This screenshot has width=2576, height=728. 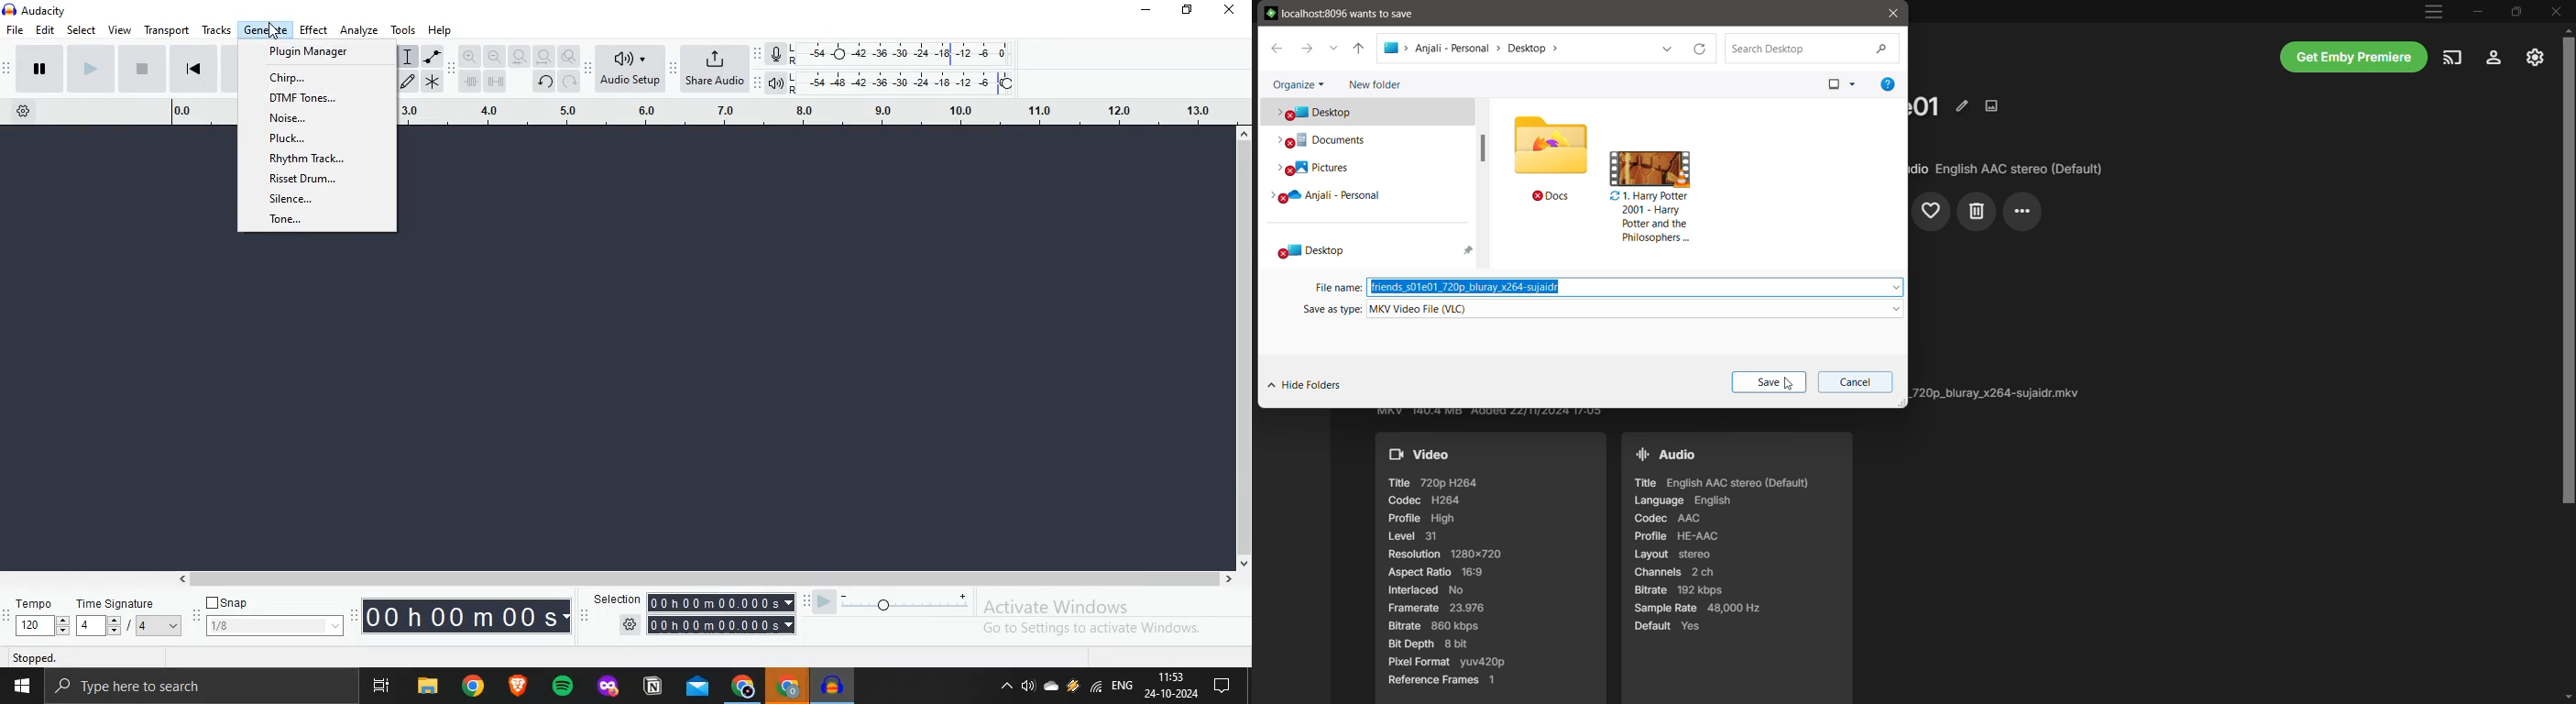 What do you see at coordinates (1788, 384) in the screenshot?
I see `Cursor` at bounding box center [1788, 384].